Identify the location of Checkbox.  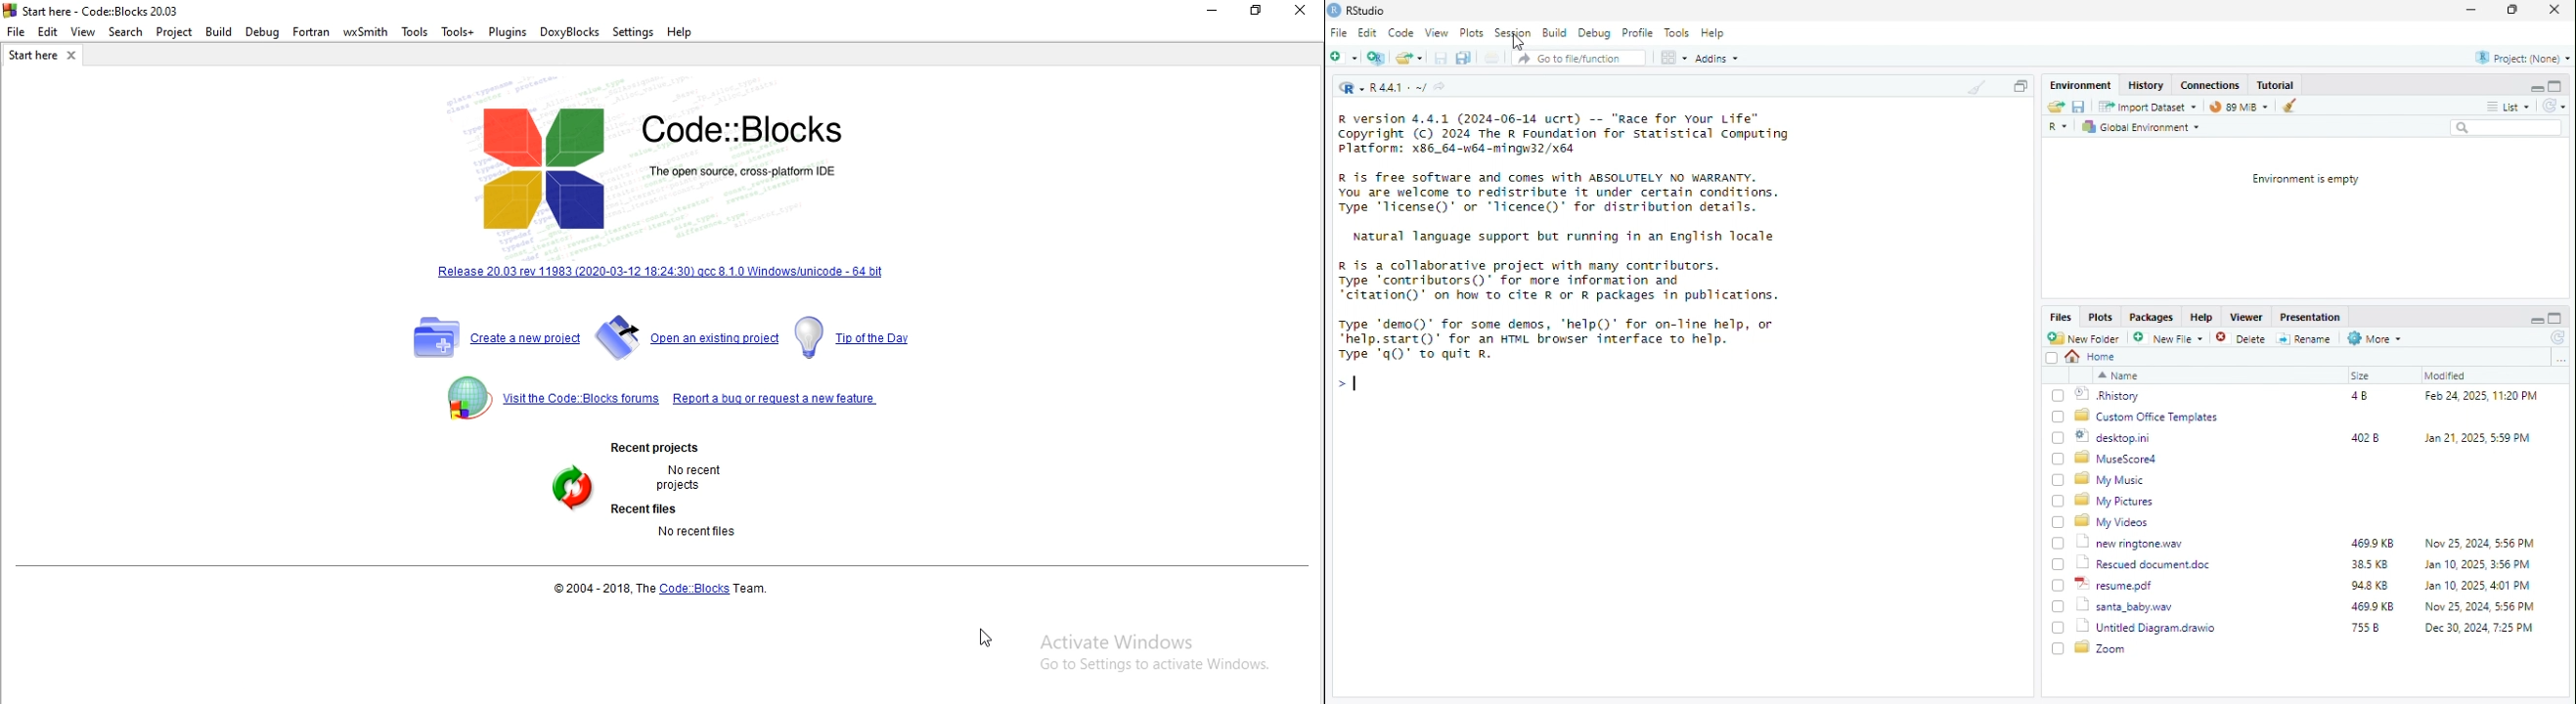
(2059, 480).